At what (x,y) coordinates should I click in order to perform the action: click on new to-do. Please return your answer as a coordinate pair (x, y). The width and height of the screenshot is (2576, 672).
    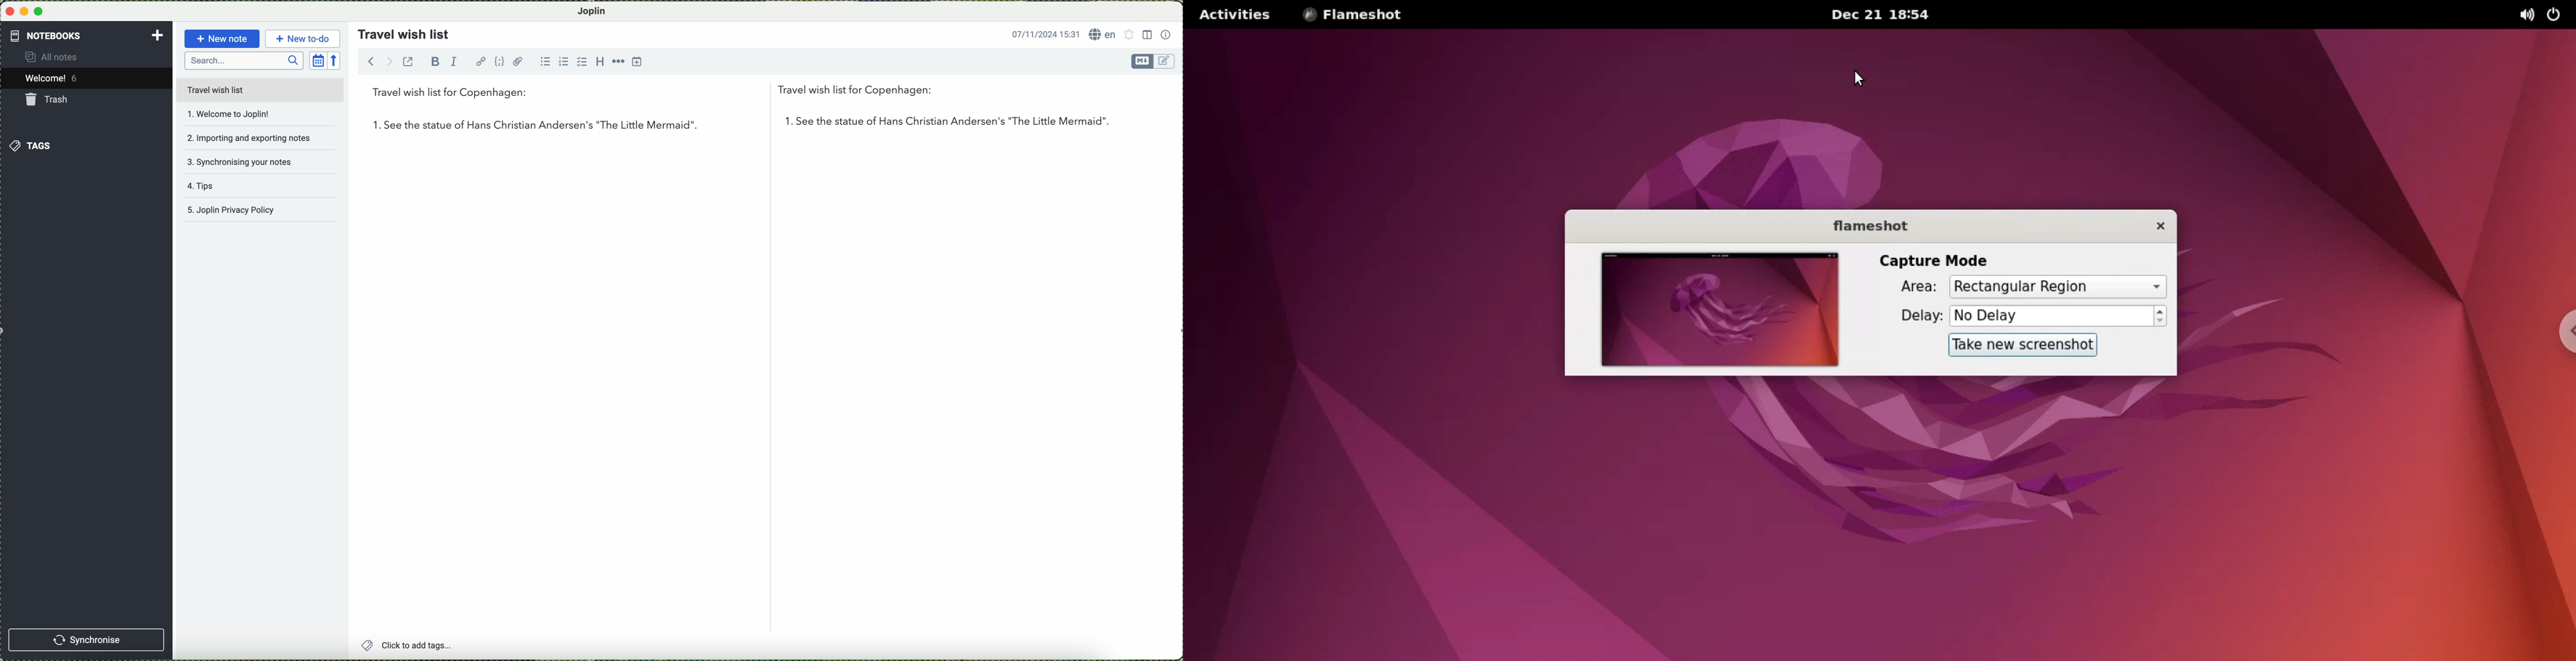
    Looking at the image, I should click on (303, 37).